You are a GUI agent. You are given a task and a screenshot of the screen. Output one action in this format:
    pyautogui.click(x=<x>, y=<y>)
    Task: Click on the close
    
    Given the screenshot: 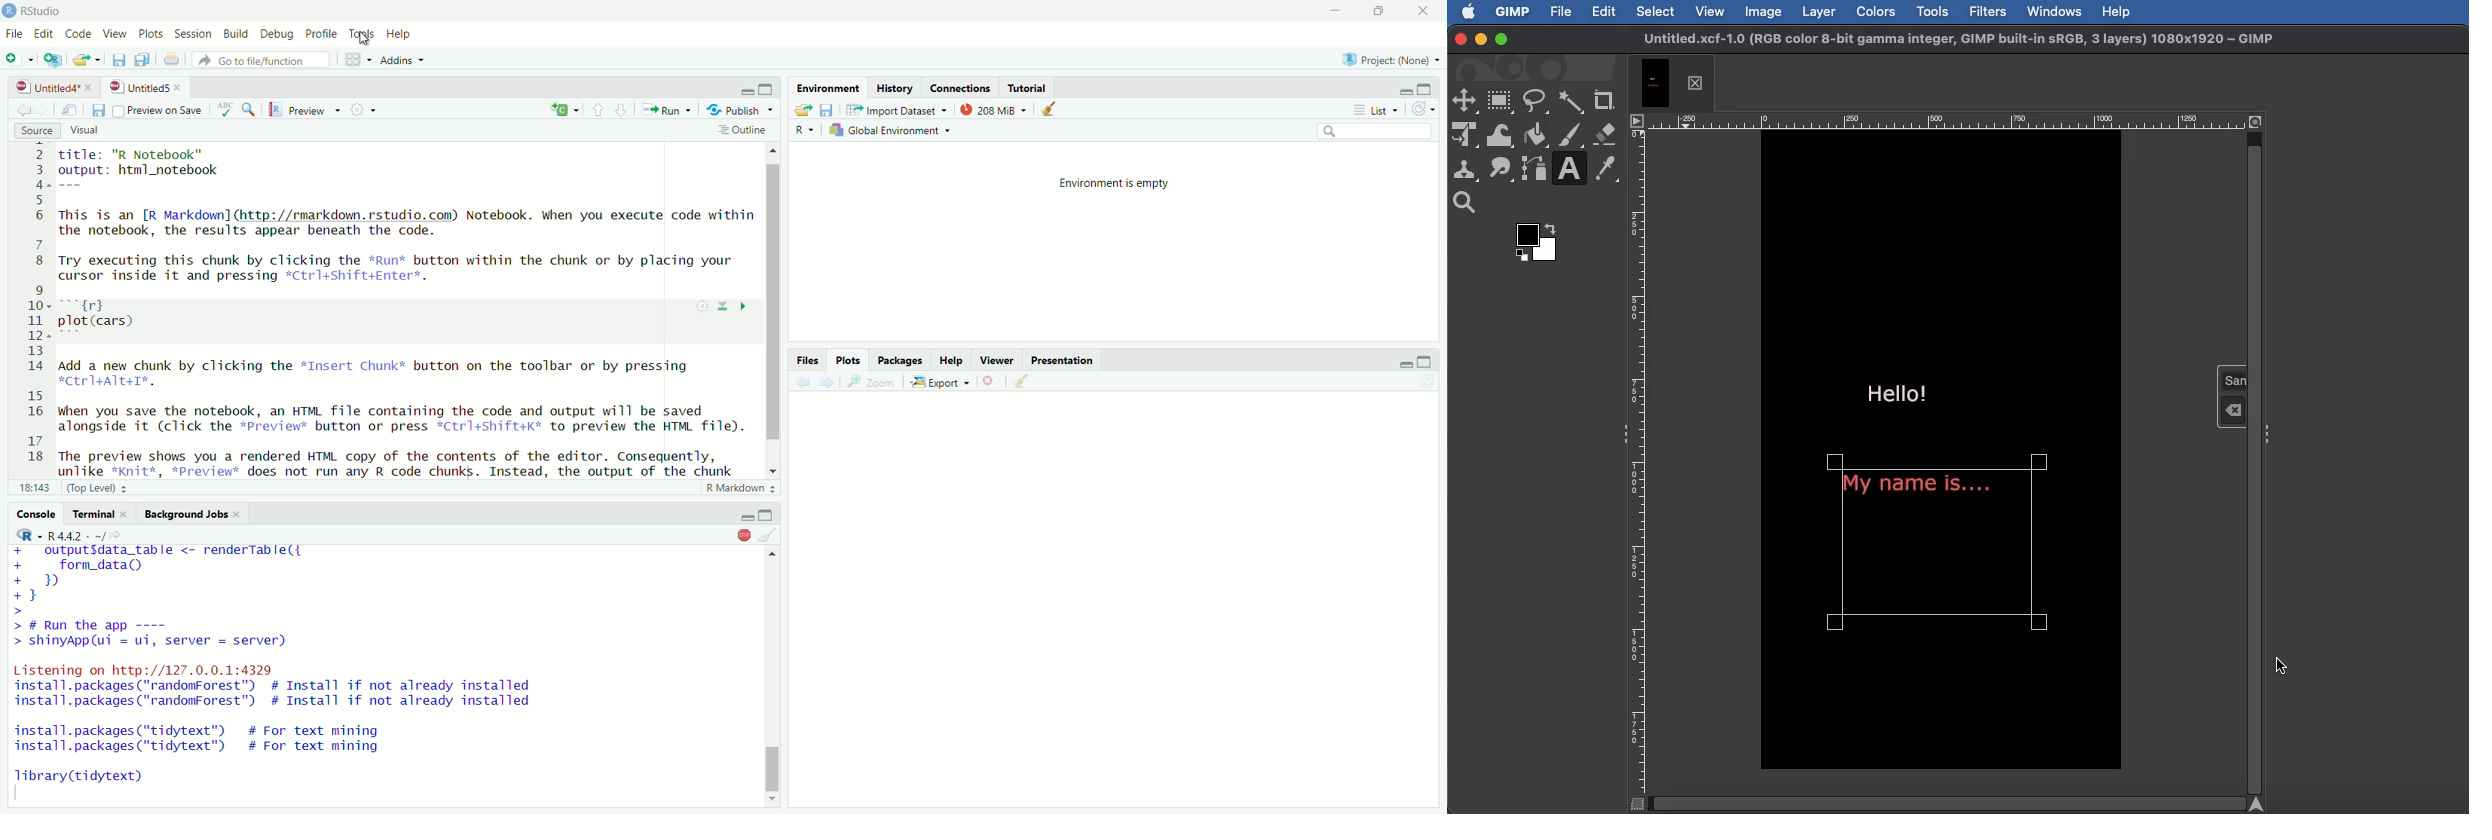 What is the action you would take?
    pyautogui.click(x=91, y=87)
    